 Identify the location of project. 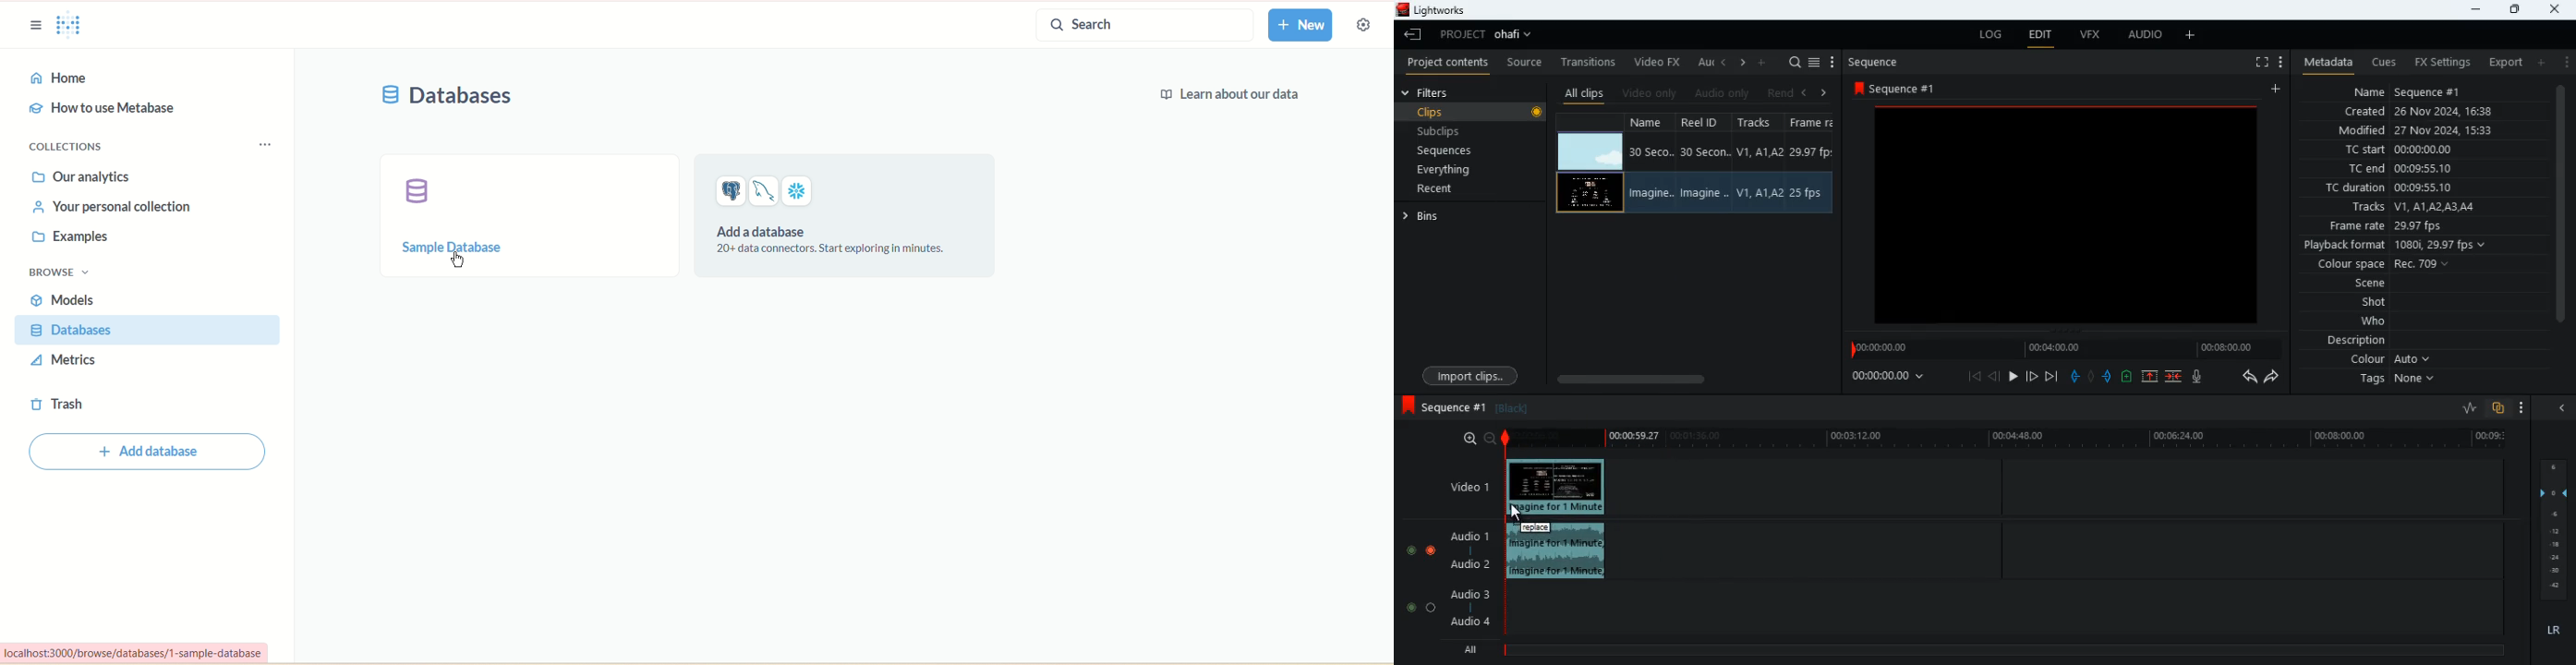
(1492, 34).